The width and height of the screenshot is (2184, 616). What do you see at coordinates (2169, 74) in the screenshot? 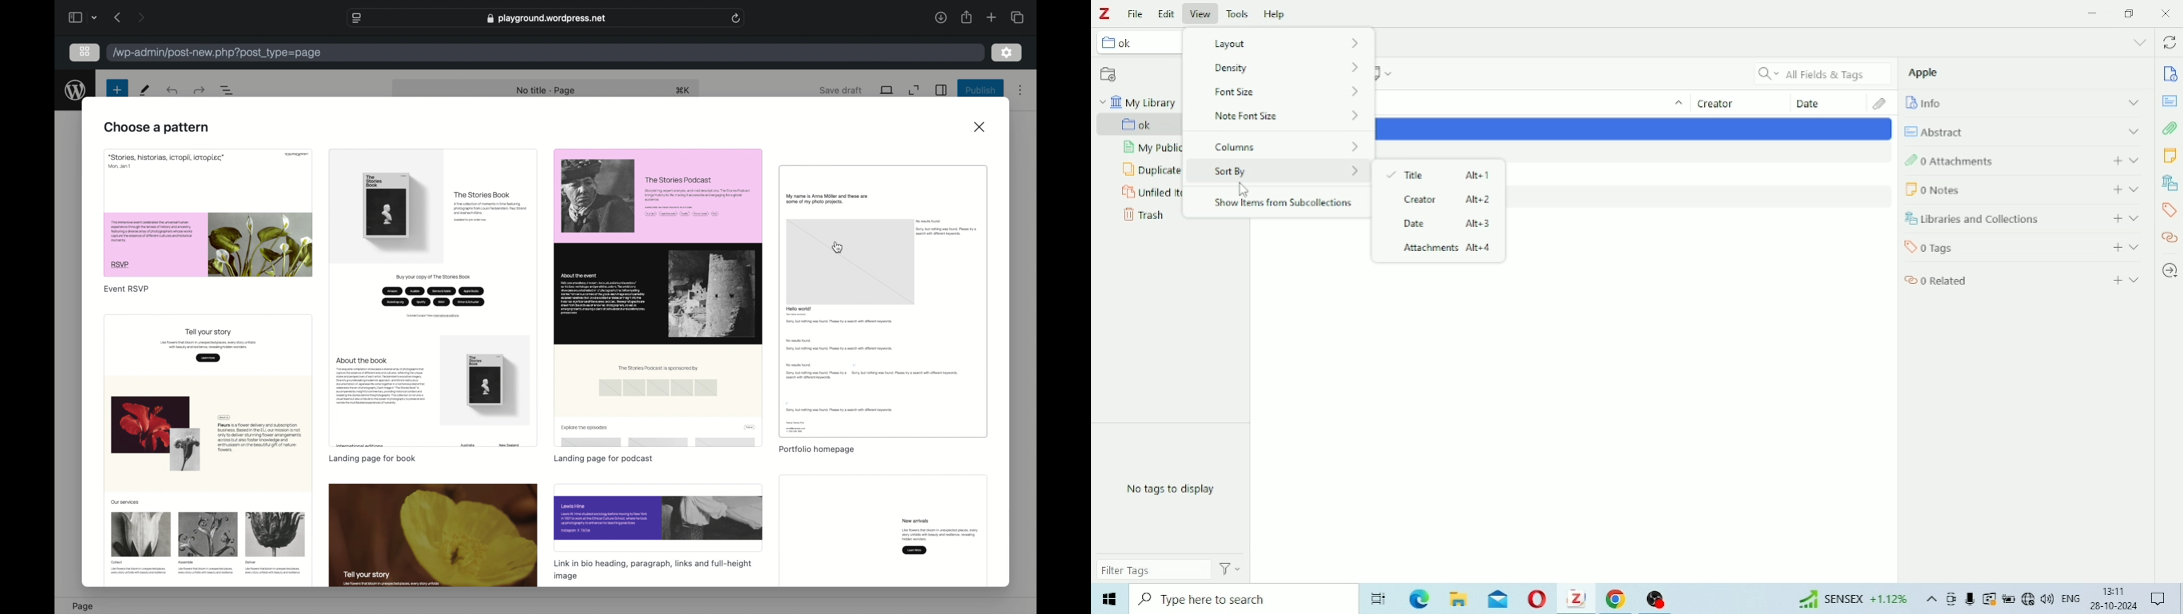
I see `Info` at bounding box center [2169, 74].